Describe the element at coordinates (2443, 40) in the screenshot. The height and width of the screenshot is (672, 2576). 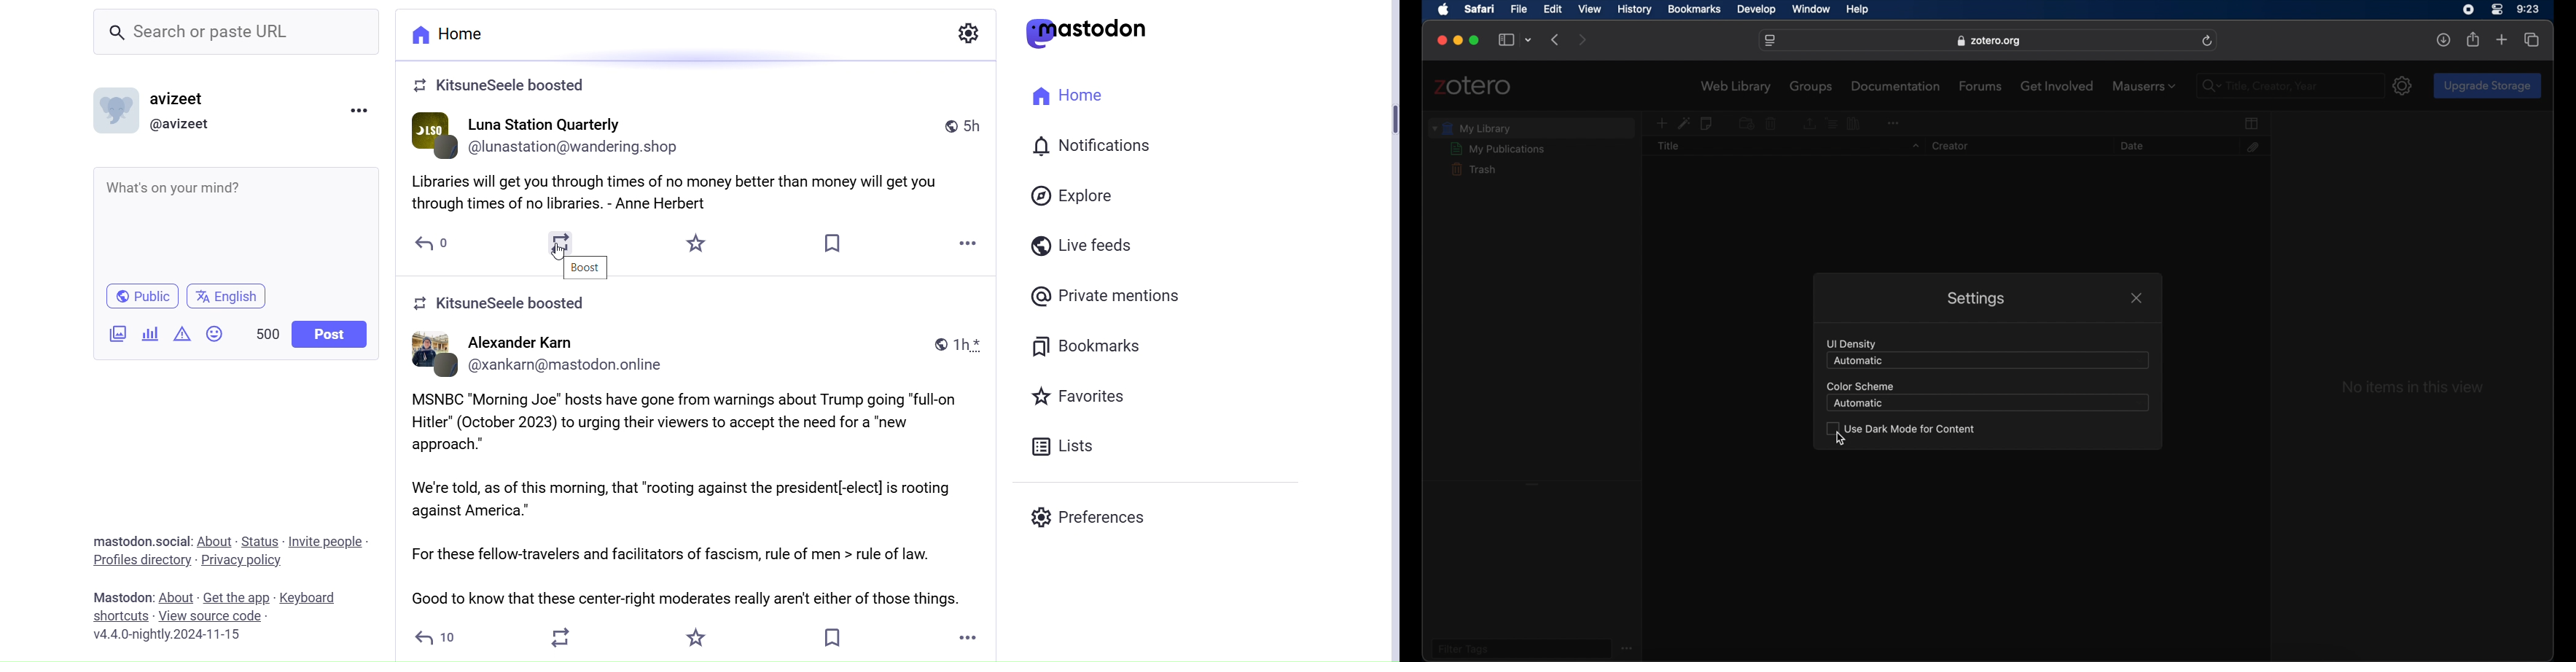
I see `downloads` at that location.